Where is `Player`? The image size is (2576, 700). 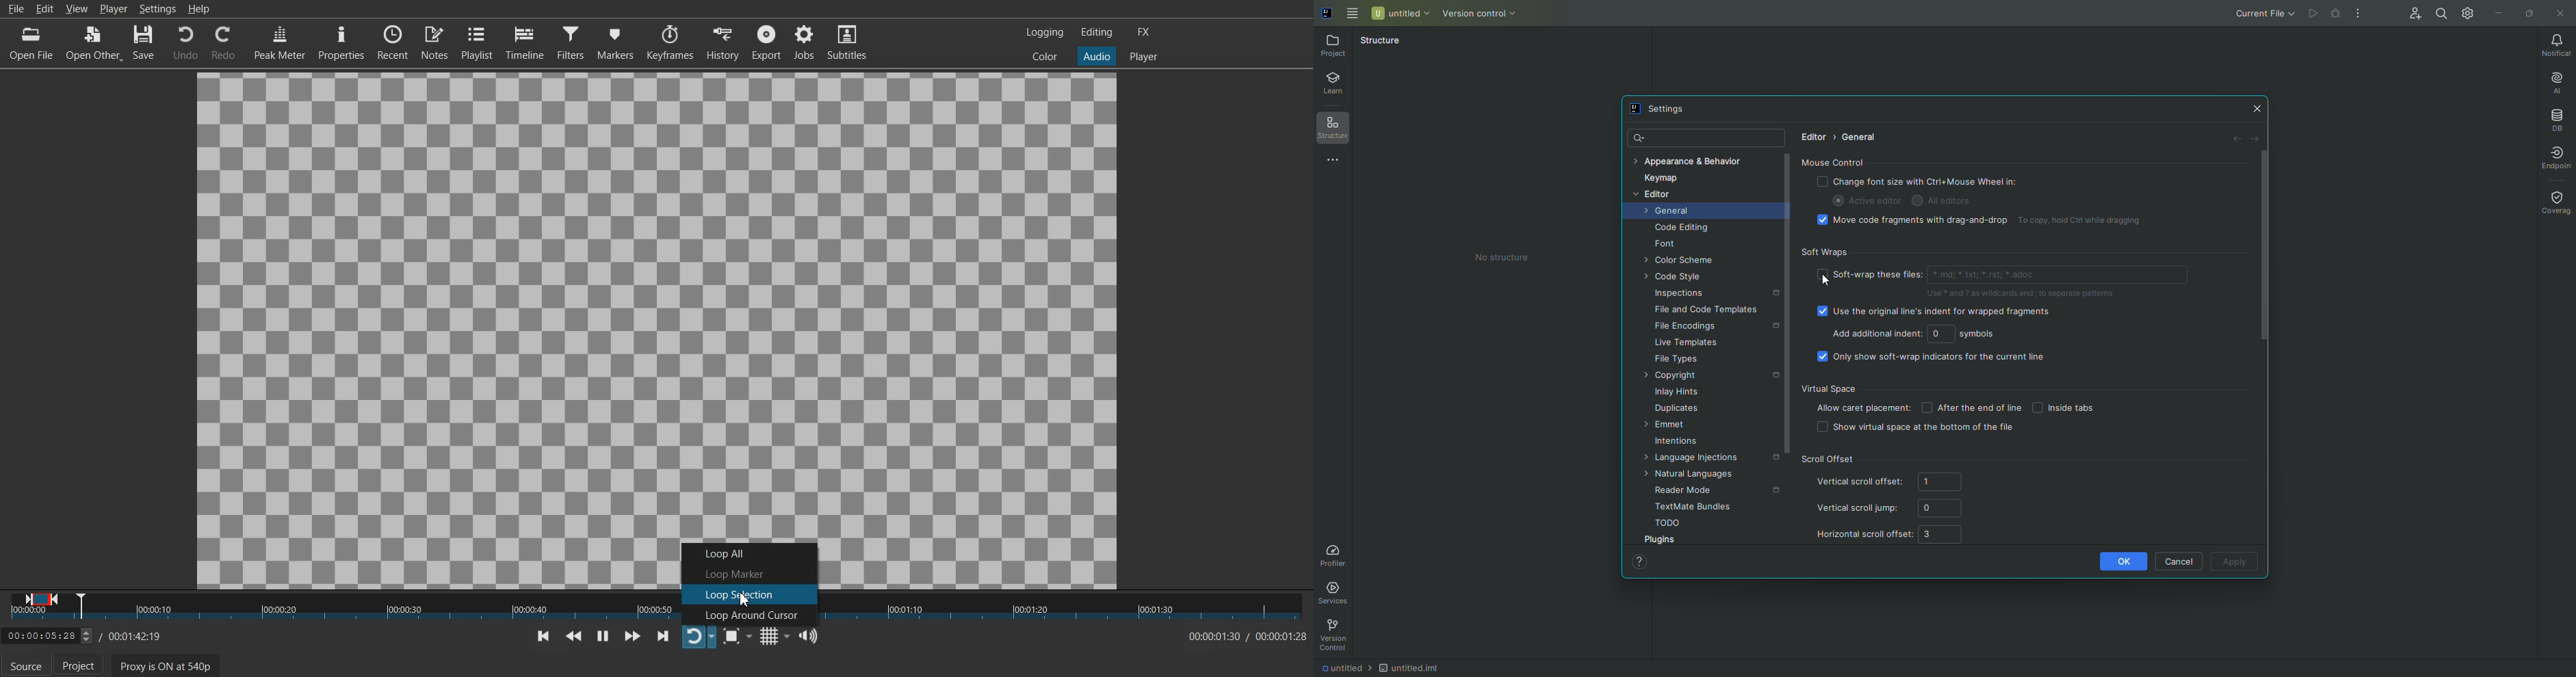
Player is located at coordinates (113, 9).